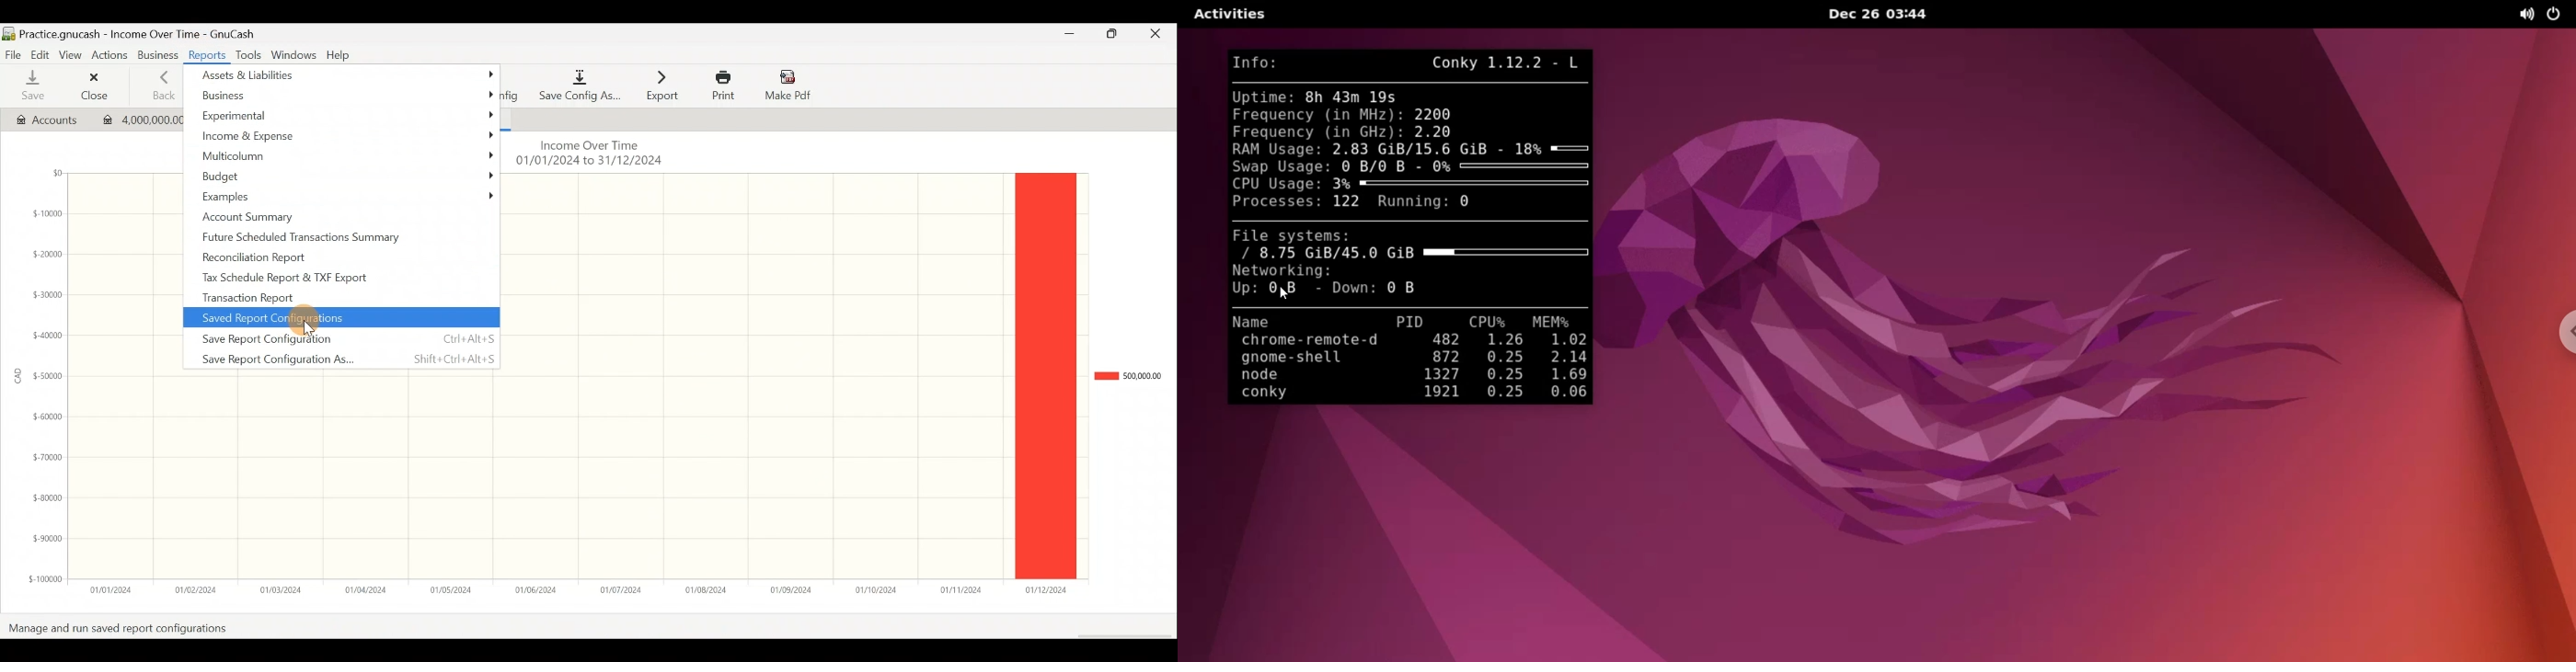 The image size is (2576, 672). Describe the element at coordinates (339, 239) in the screenshot. I see `Future scheduled transactions summary` at that location.